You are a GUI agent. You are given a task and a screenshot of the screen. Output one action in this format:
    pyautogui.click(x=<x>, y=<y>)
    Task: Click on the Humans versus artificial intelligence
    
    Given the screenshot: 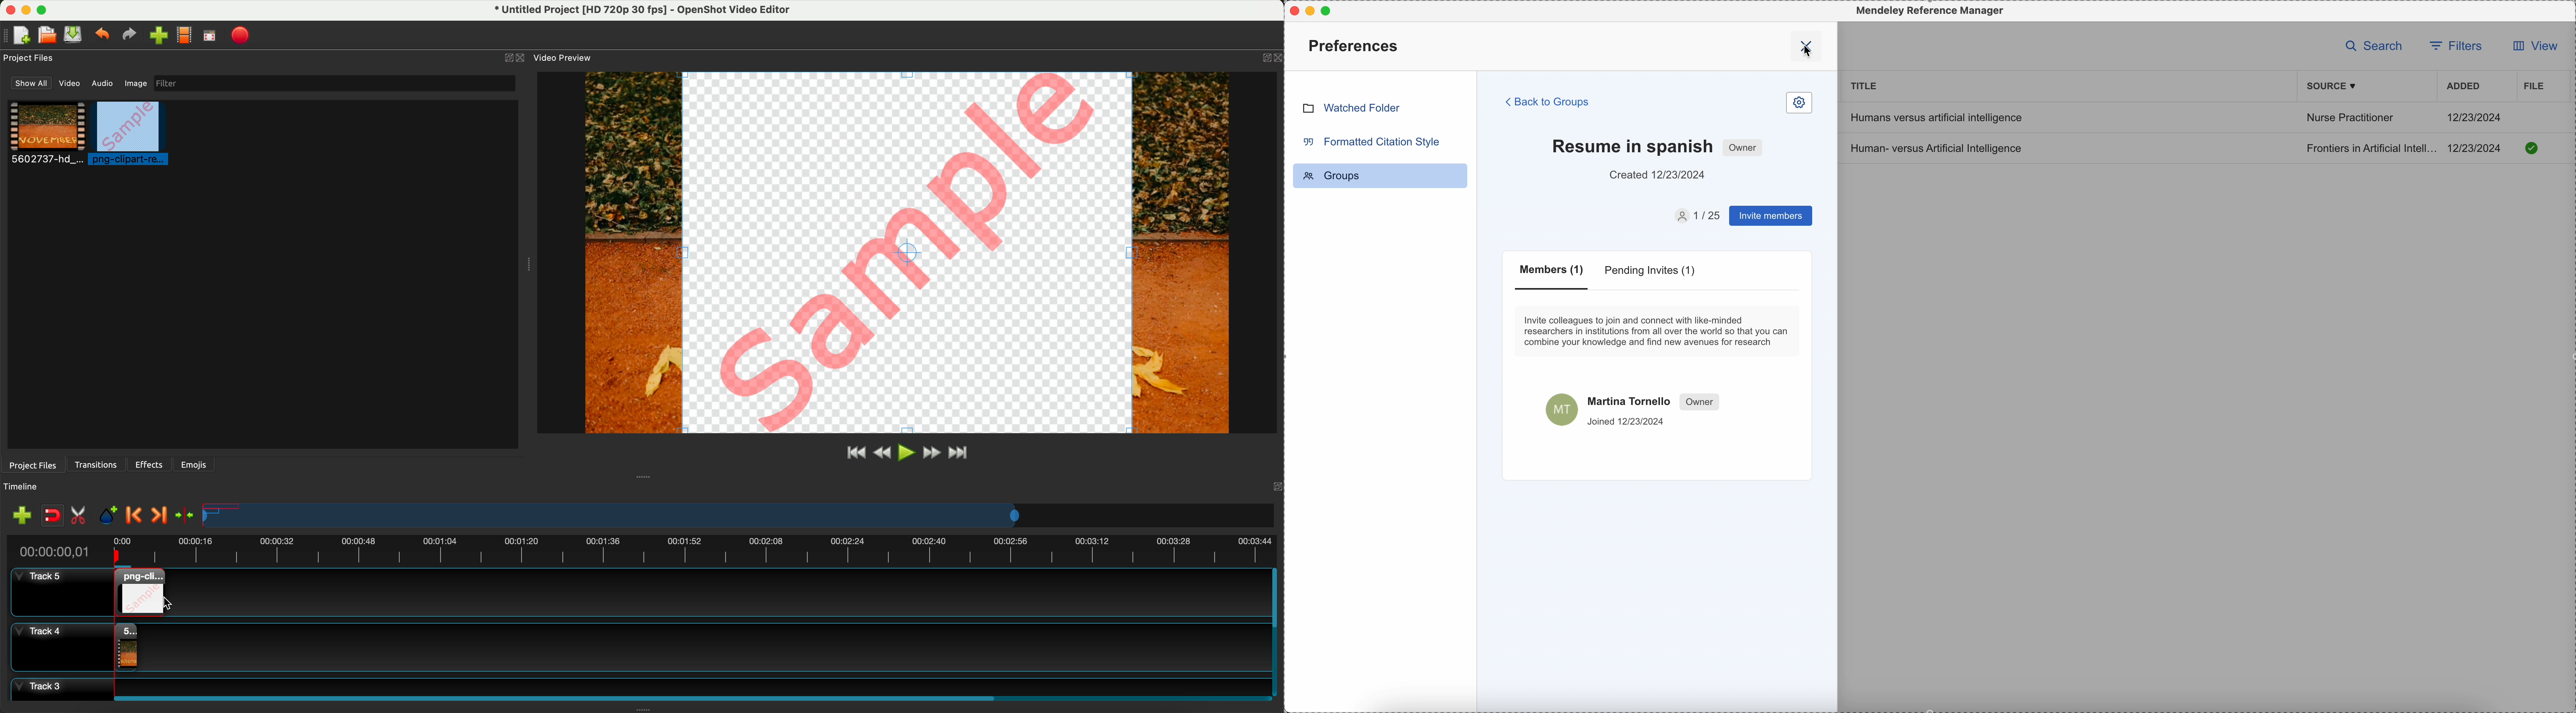 What is the action you would take?
    pyautogui.click(x=1935, y=117)
    